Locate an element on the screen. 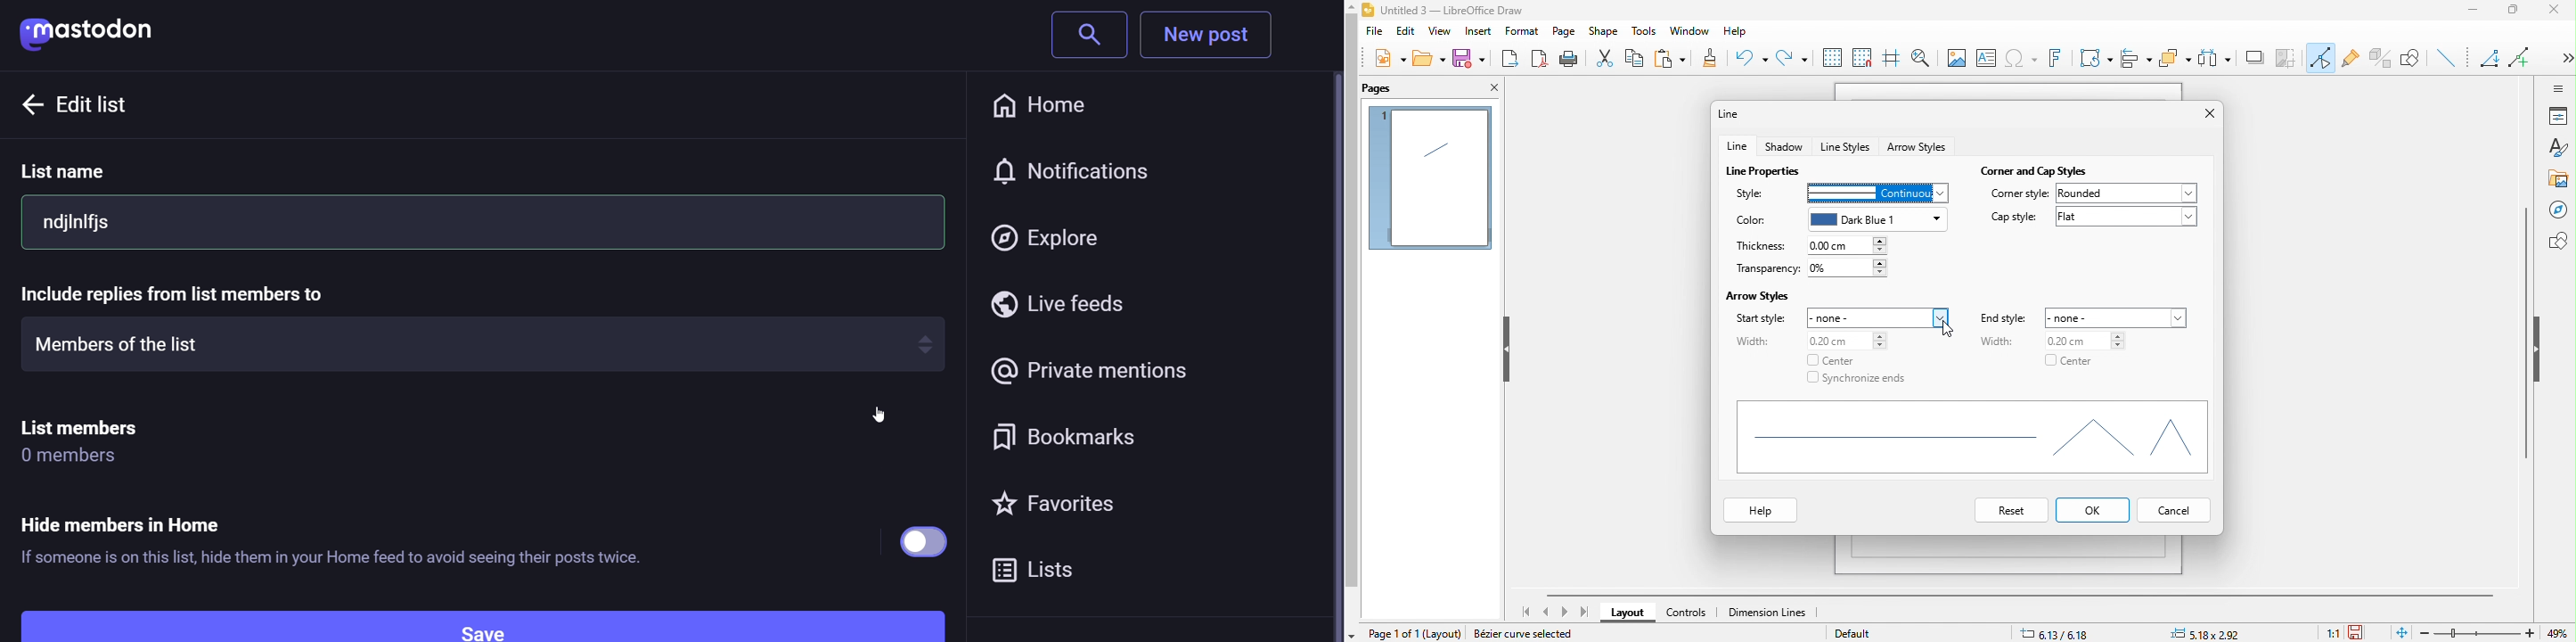  0% is located at coordinates (1849, 268).